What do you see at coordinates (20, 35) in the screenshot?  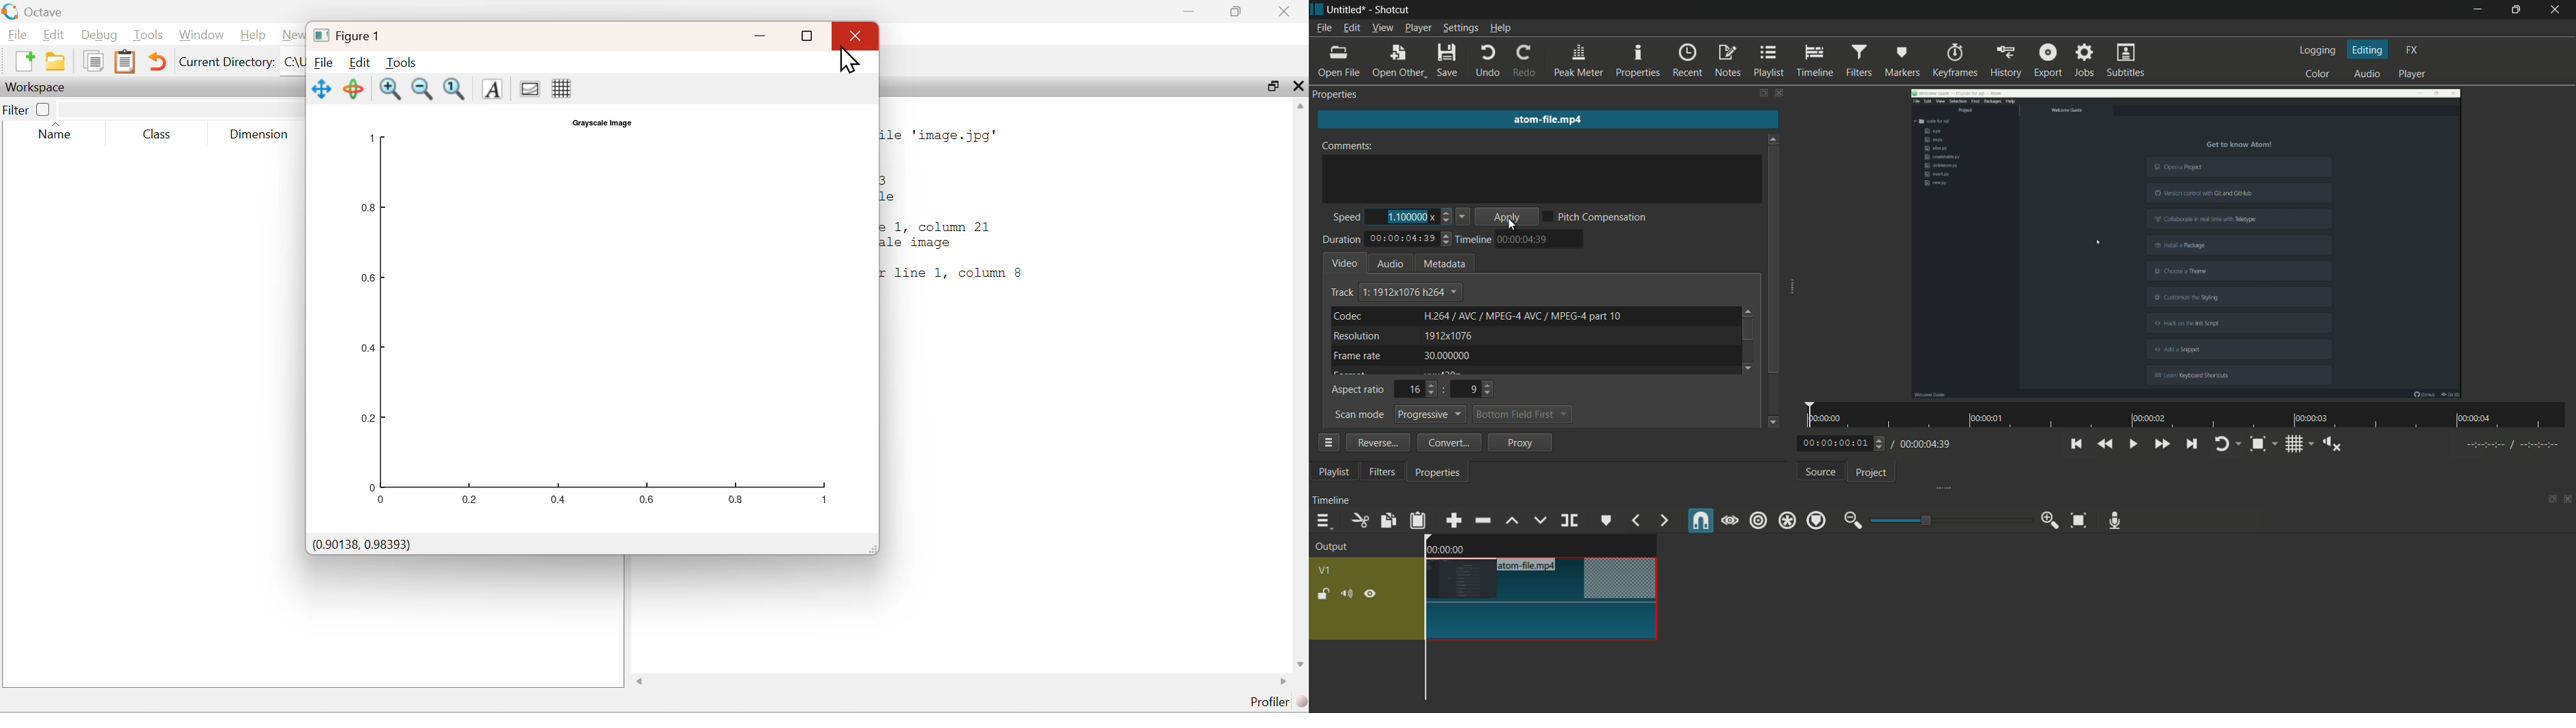 I see `File` at bounding box center [20, 35].